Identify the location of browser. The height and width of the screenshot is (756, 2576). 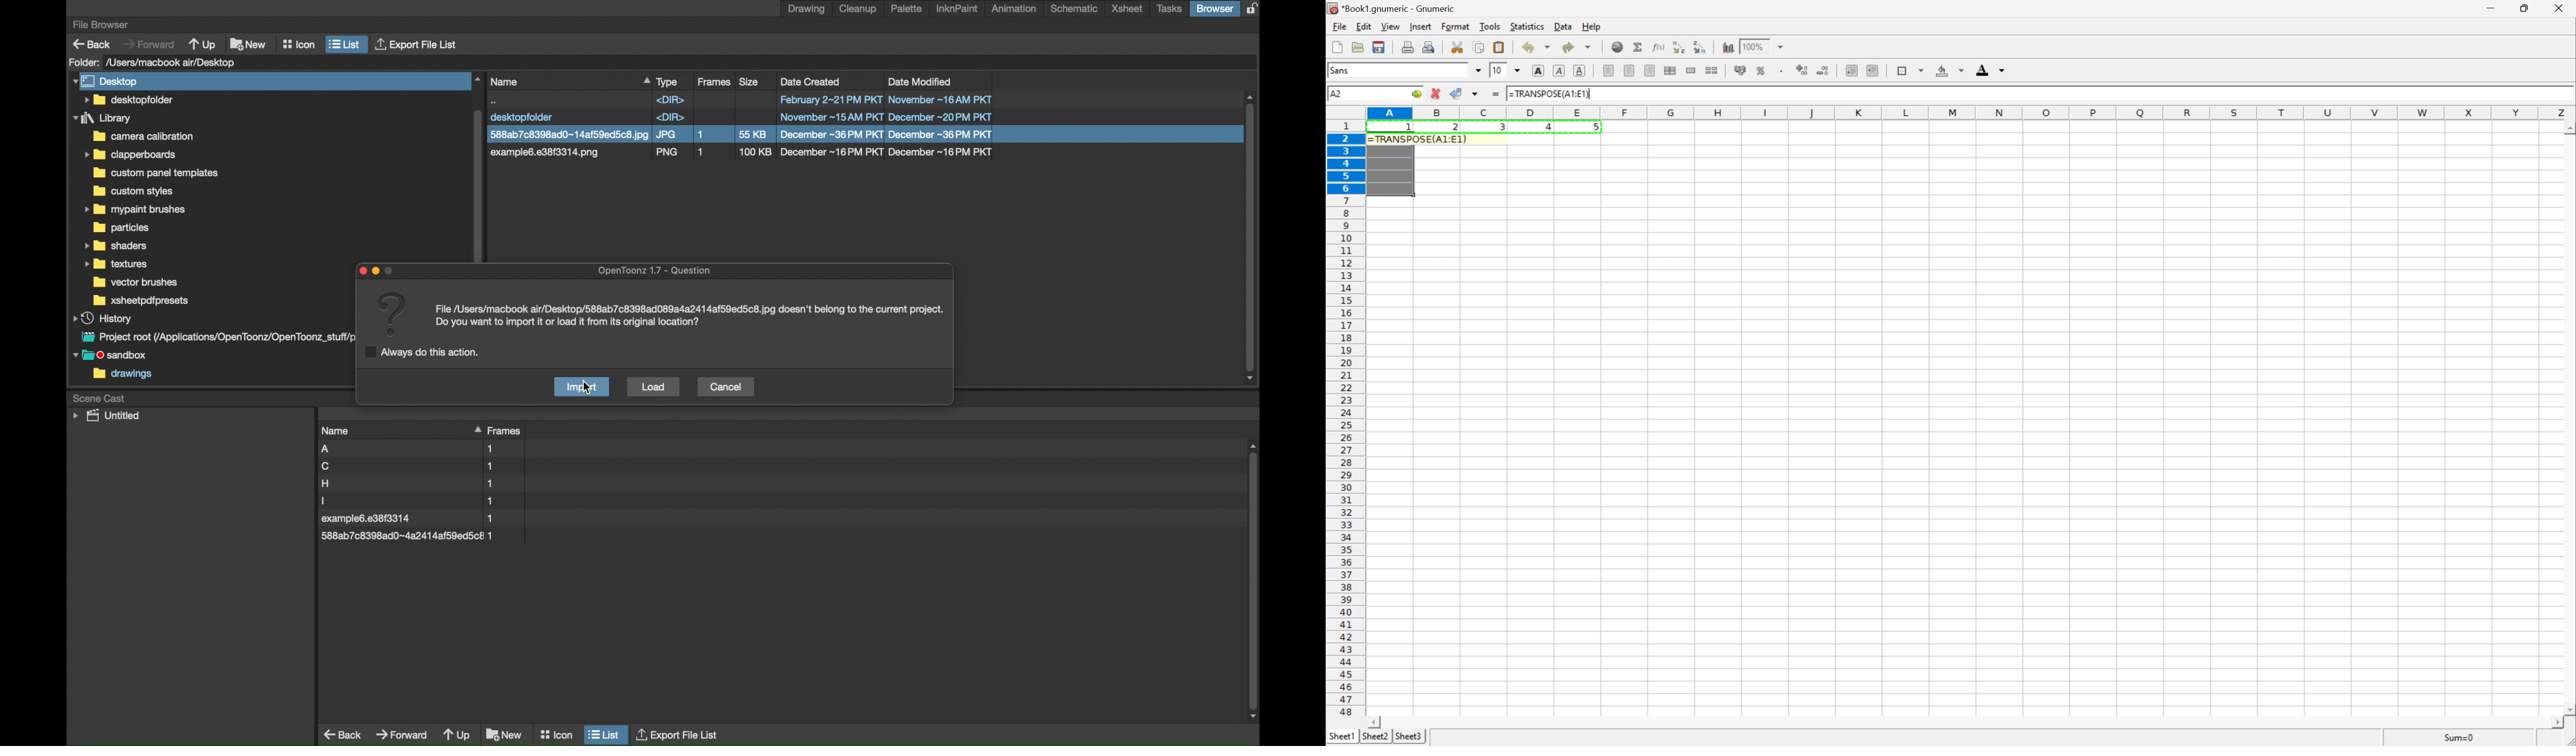
(1214, 8).